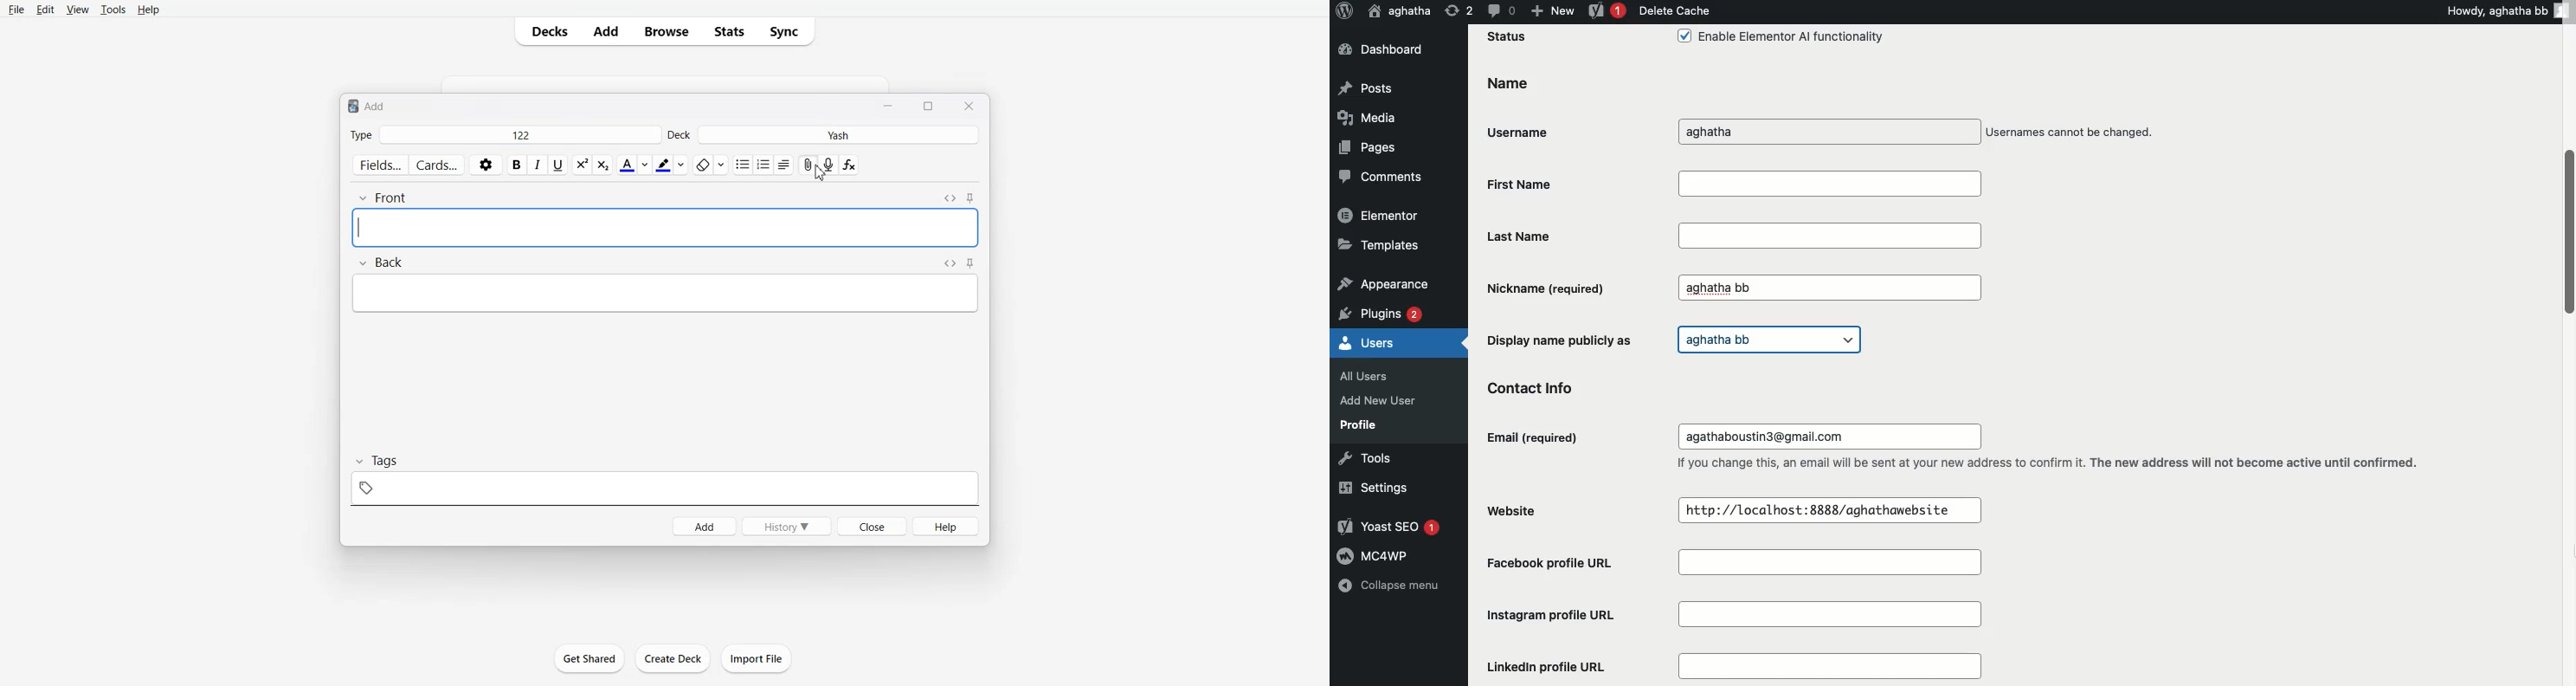 This screenshot has width=2576, height=700. I want to click on Get Shared, so click(589, 657).